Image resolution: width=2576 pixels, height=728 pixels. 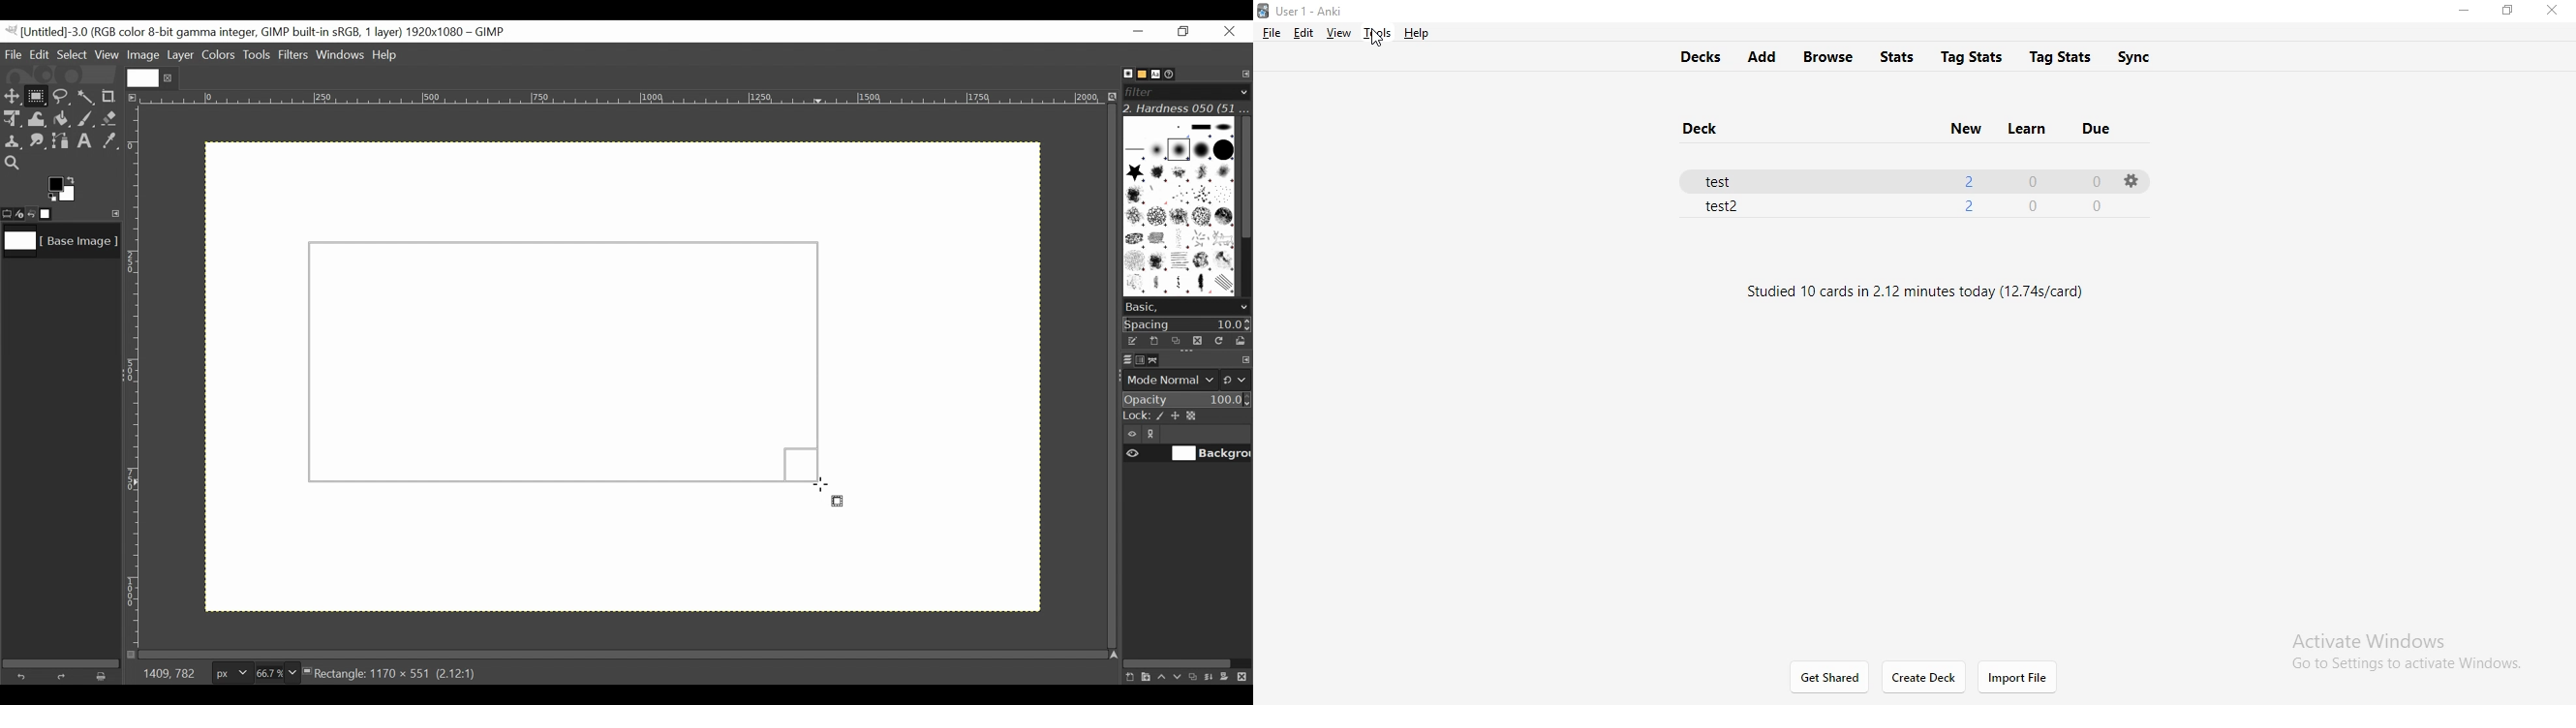 What do you see at coordinates (88, 95) in the screenshot?
I see `Select by color tool` at bounding box center [88, 95].